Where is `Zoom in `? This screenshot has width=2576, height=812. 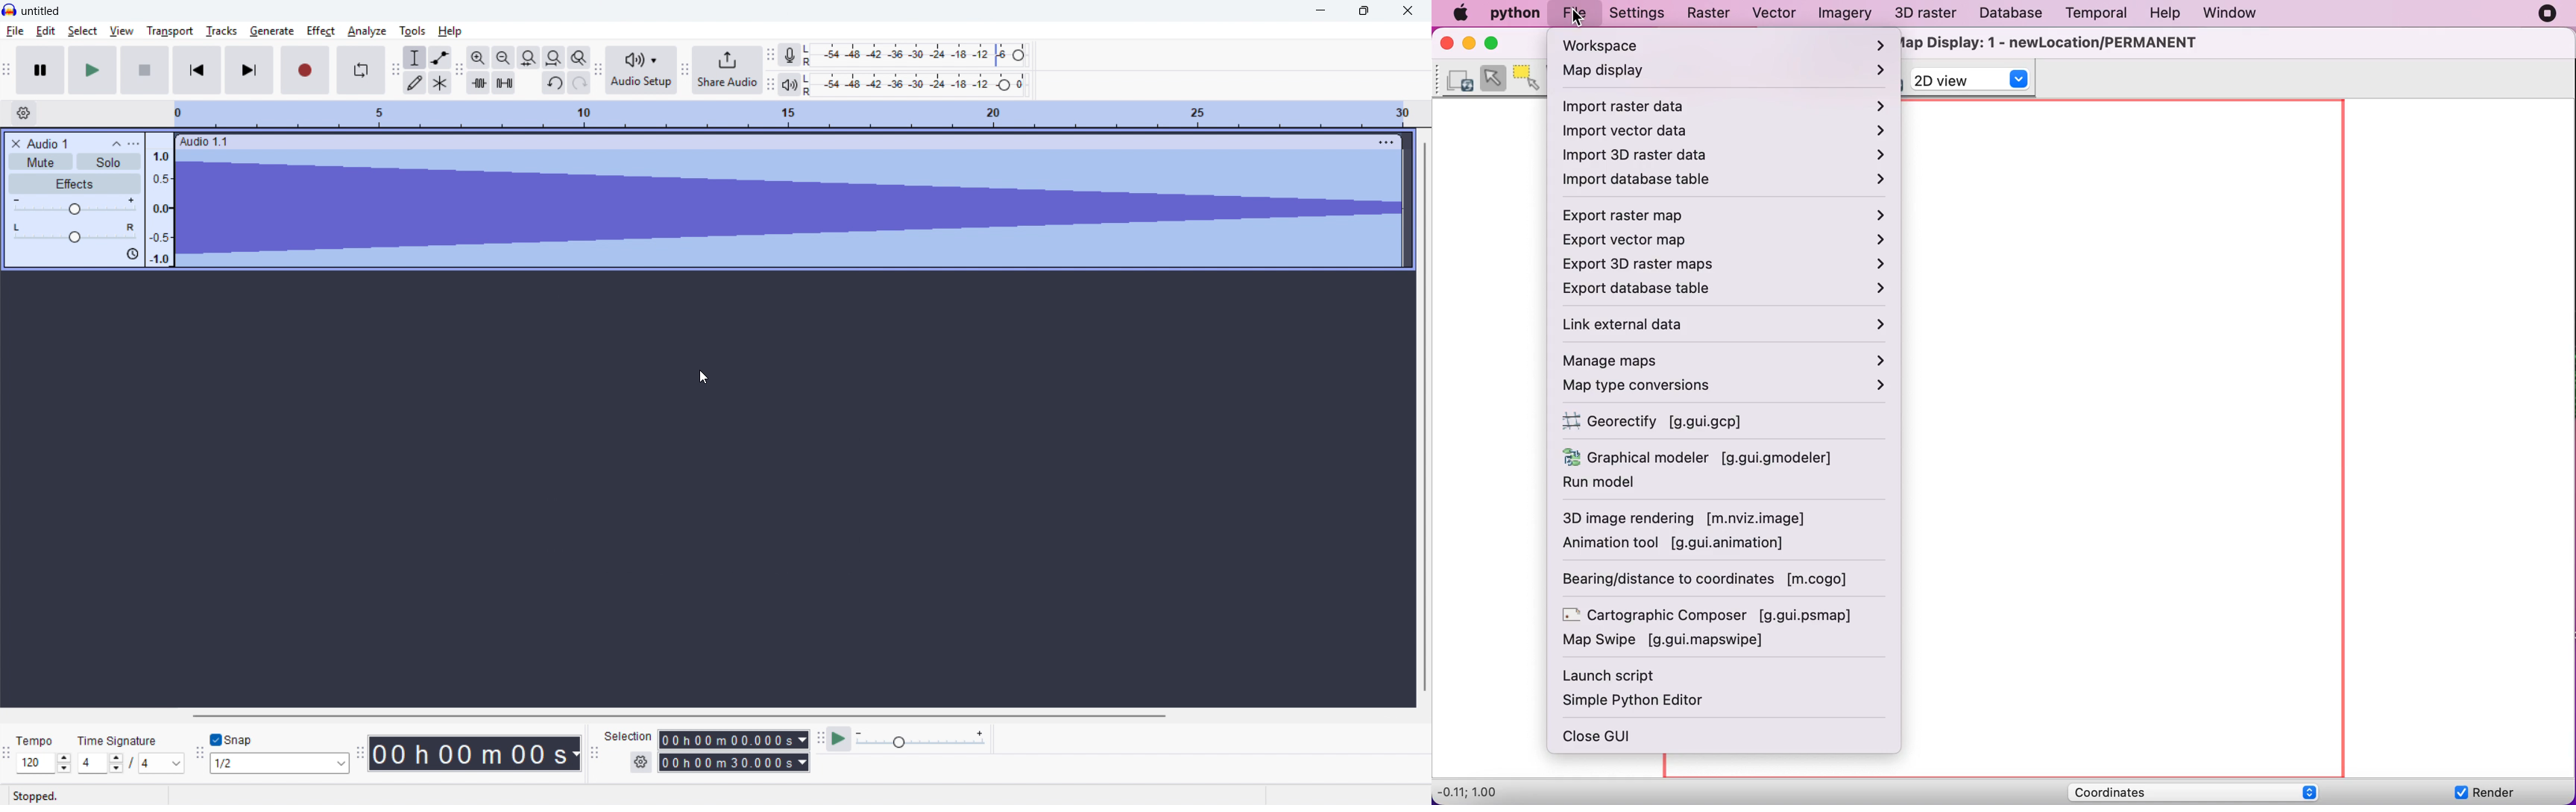
Zoom in  is located at coordinates (478, 57).